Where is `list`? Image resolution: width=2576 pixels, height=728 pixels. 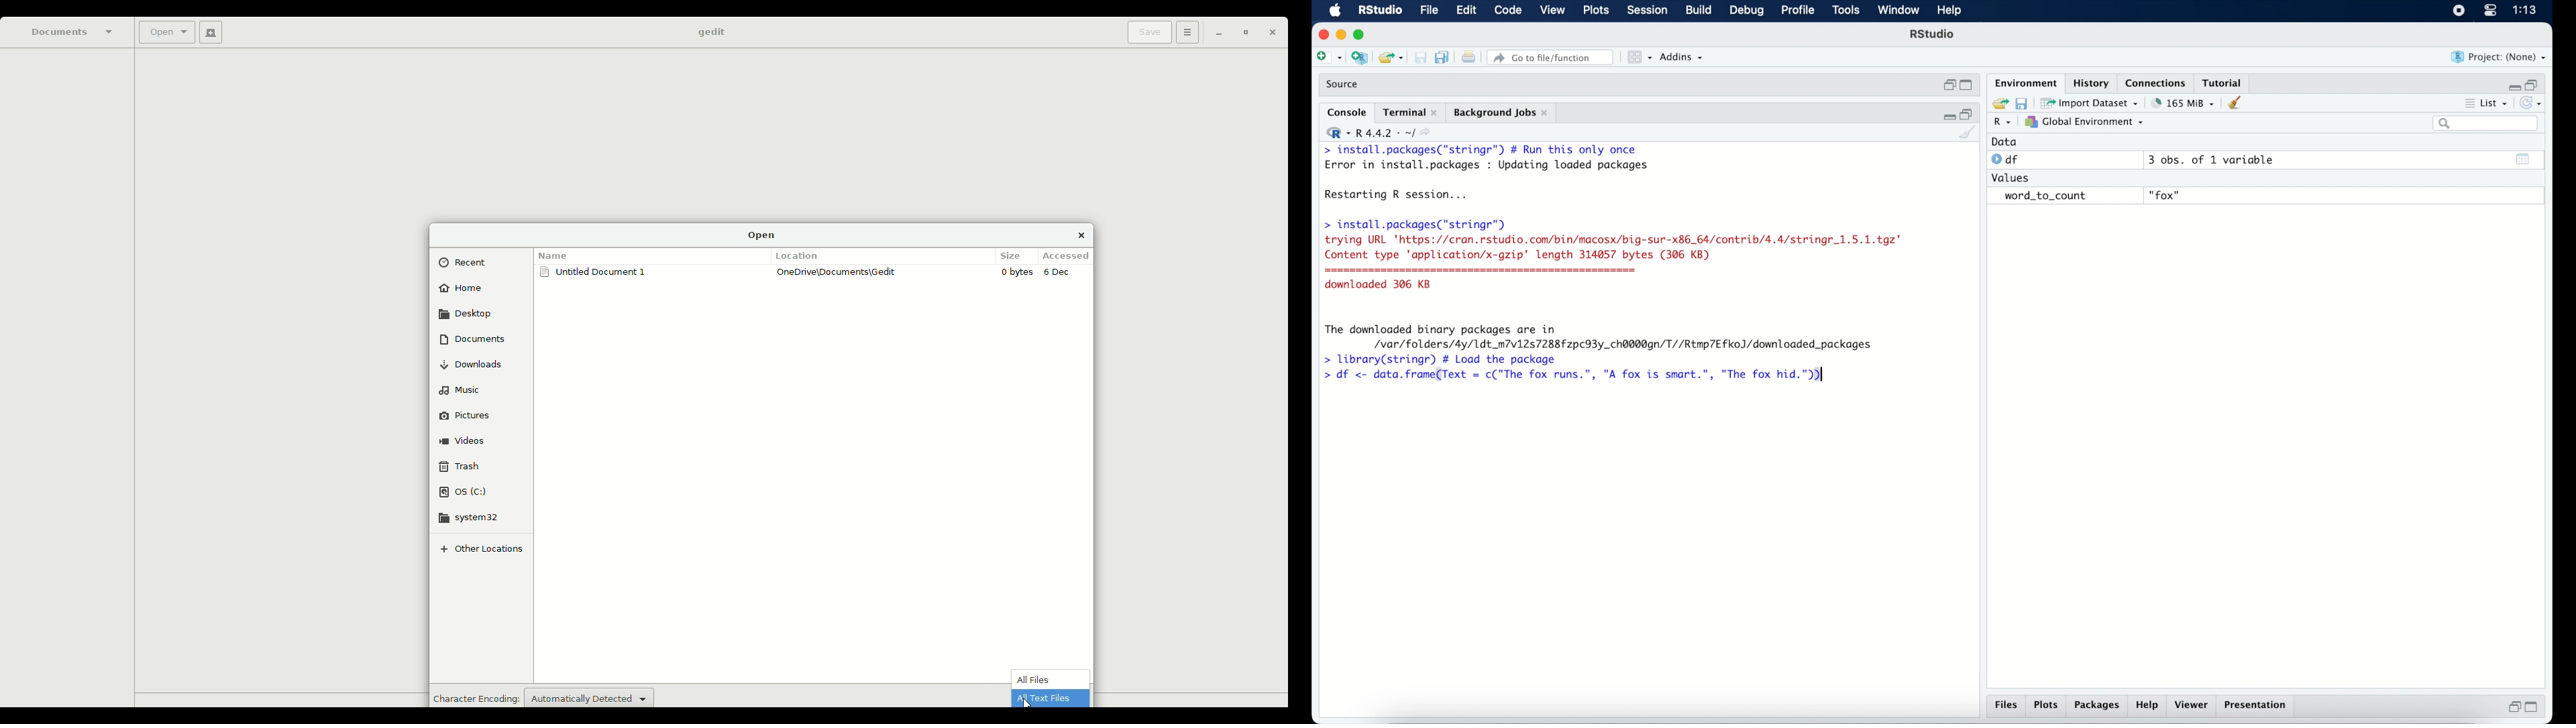
list is located at coordinates (2487, 105).